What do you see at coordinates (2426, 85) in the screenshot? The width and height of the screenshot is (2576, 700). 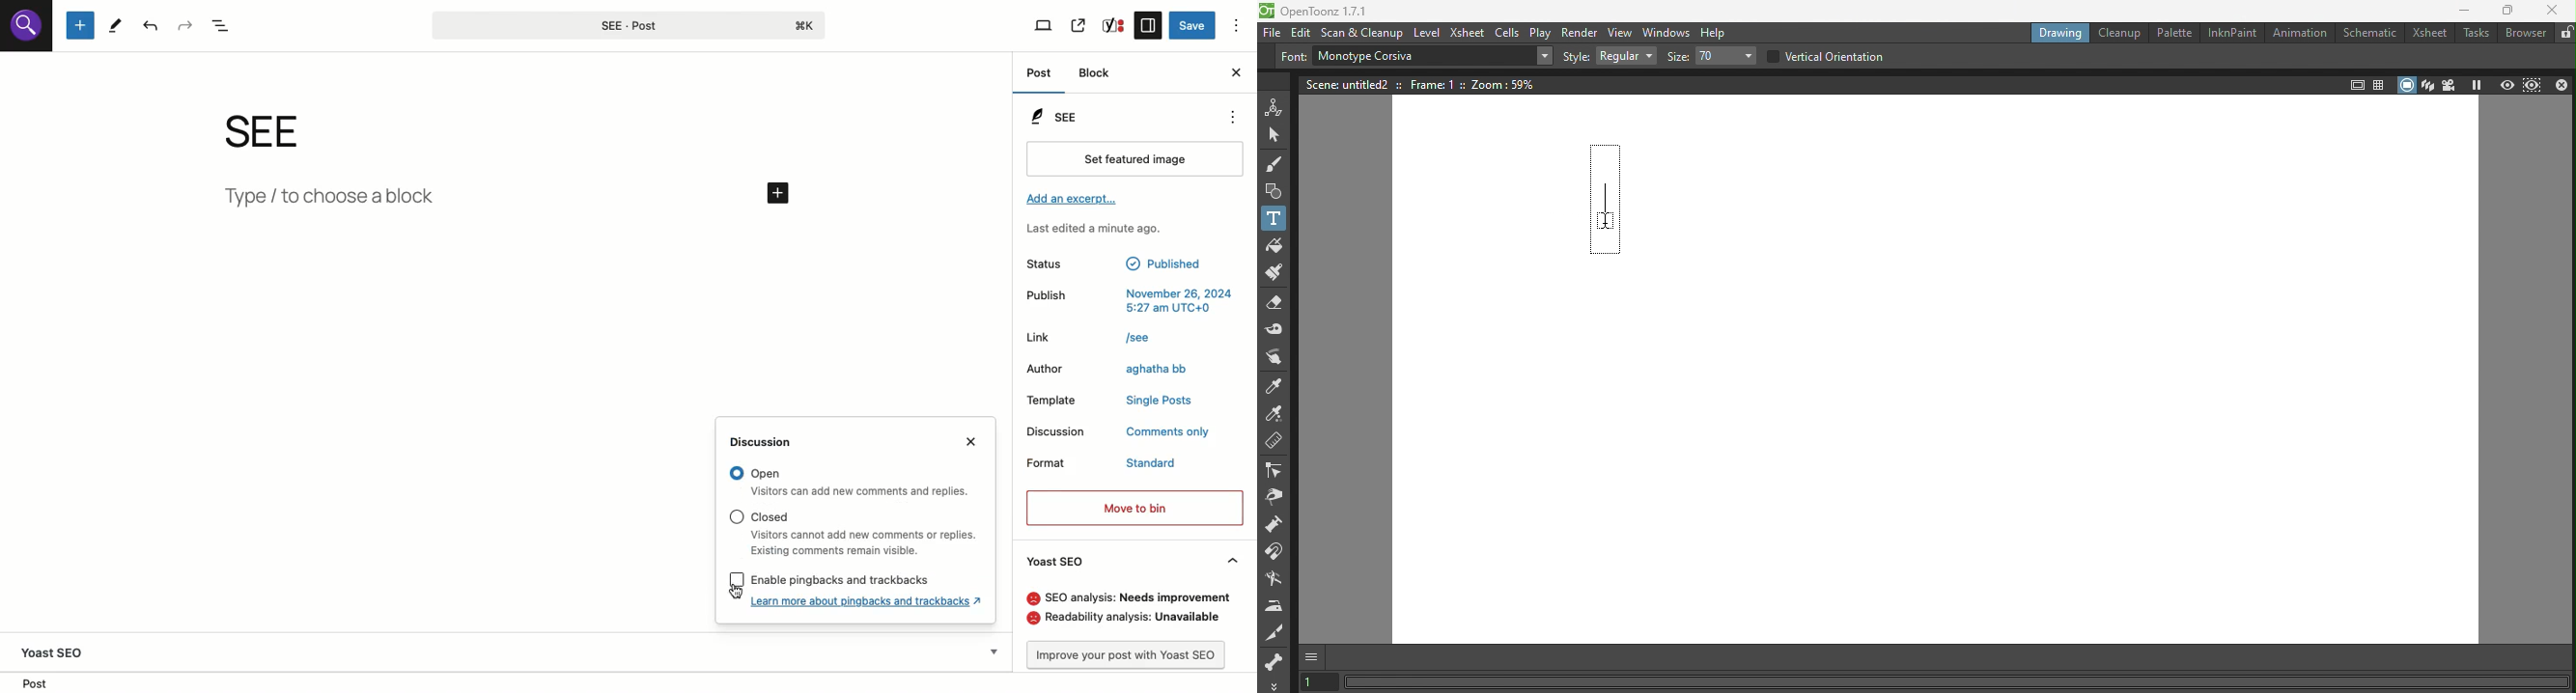 I see `3D view` at bounding box center [2426, 85].